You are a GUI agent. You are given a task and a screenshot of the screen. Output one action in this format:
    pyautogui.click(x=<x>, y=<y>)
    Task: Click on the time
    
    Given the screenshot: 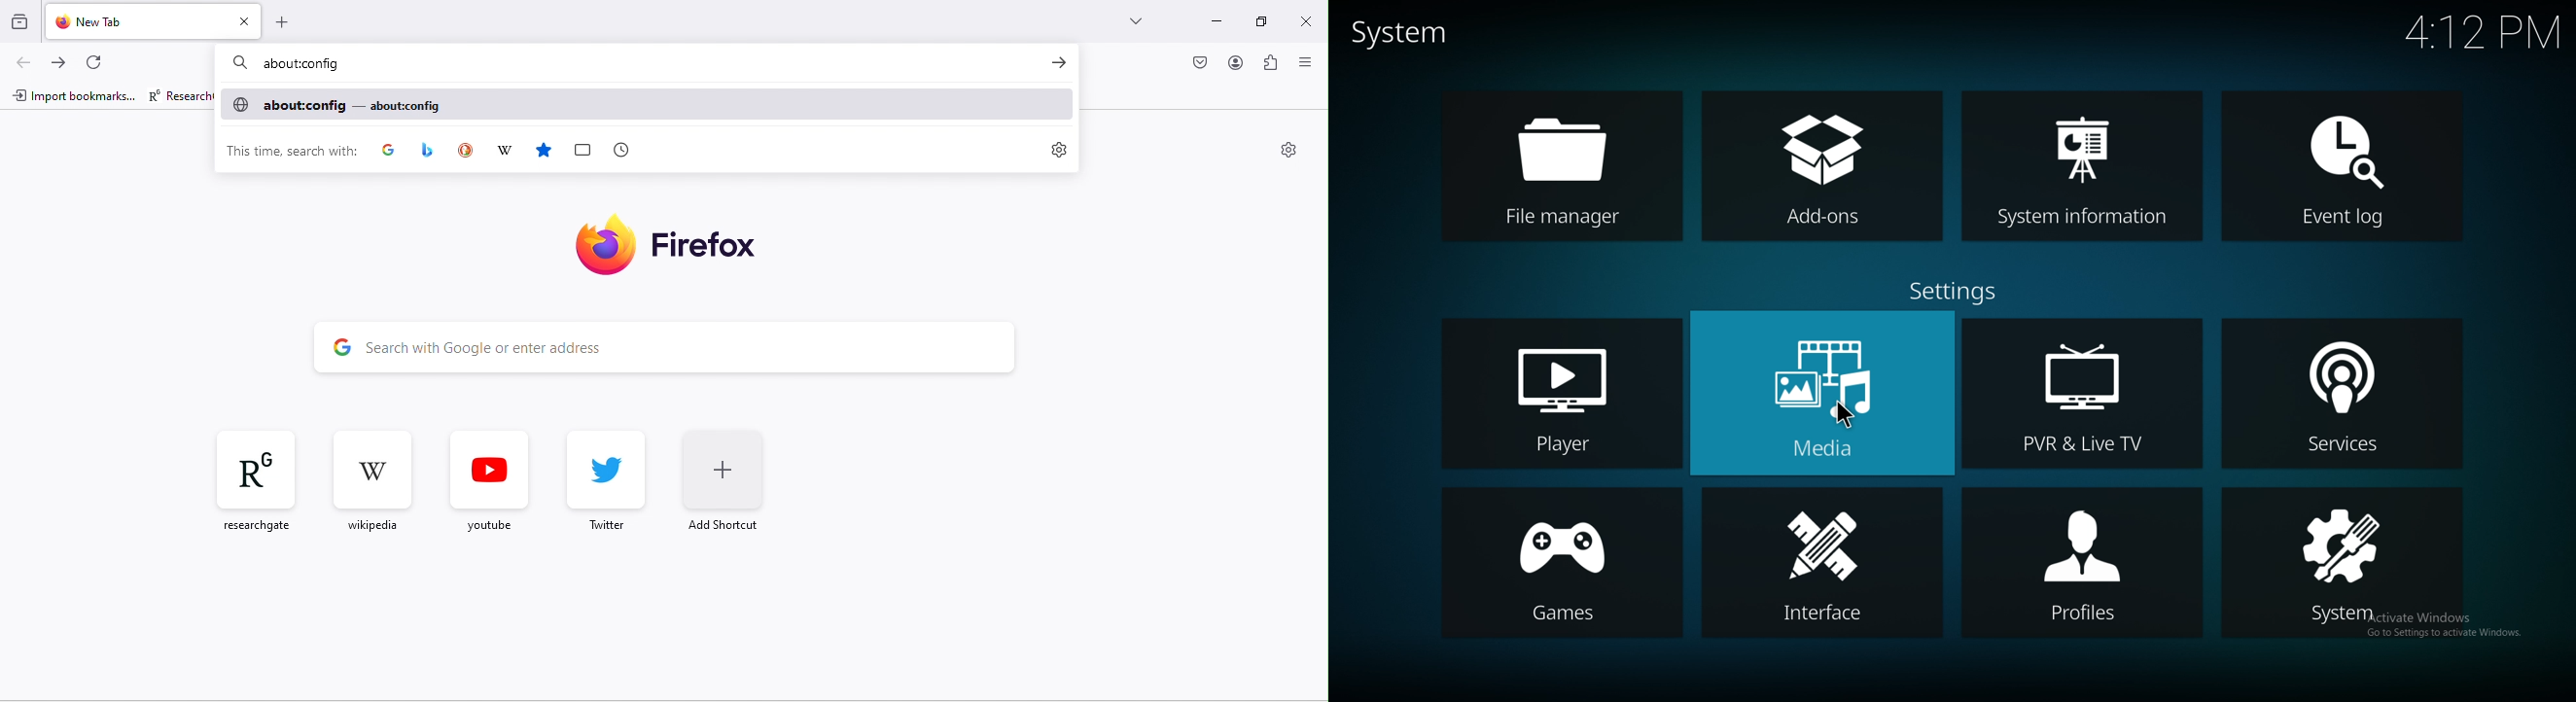 What is the action you would take?
    pyautogui.click(x=618, y=151)
    